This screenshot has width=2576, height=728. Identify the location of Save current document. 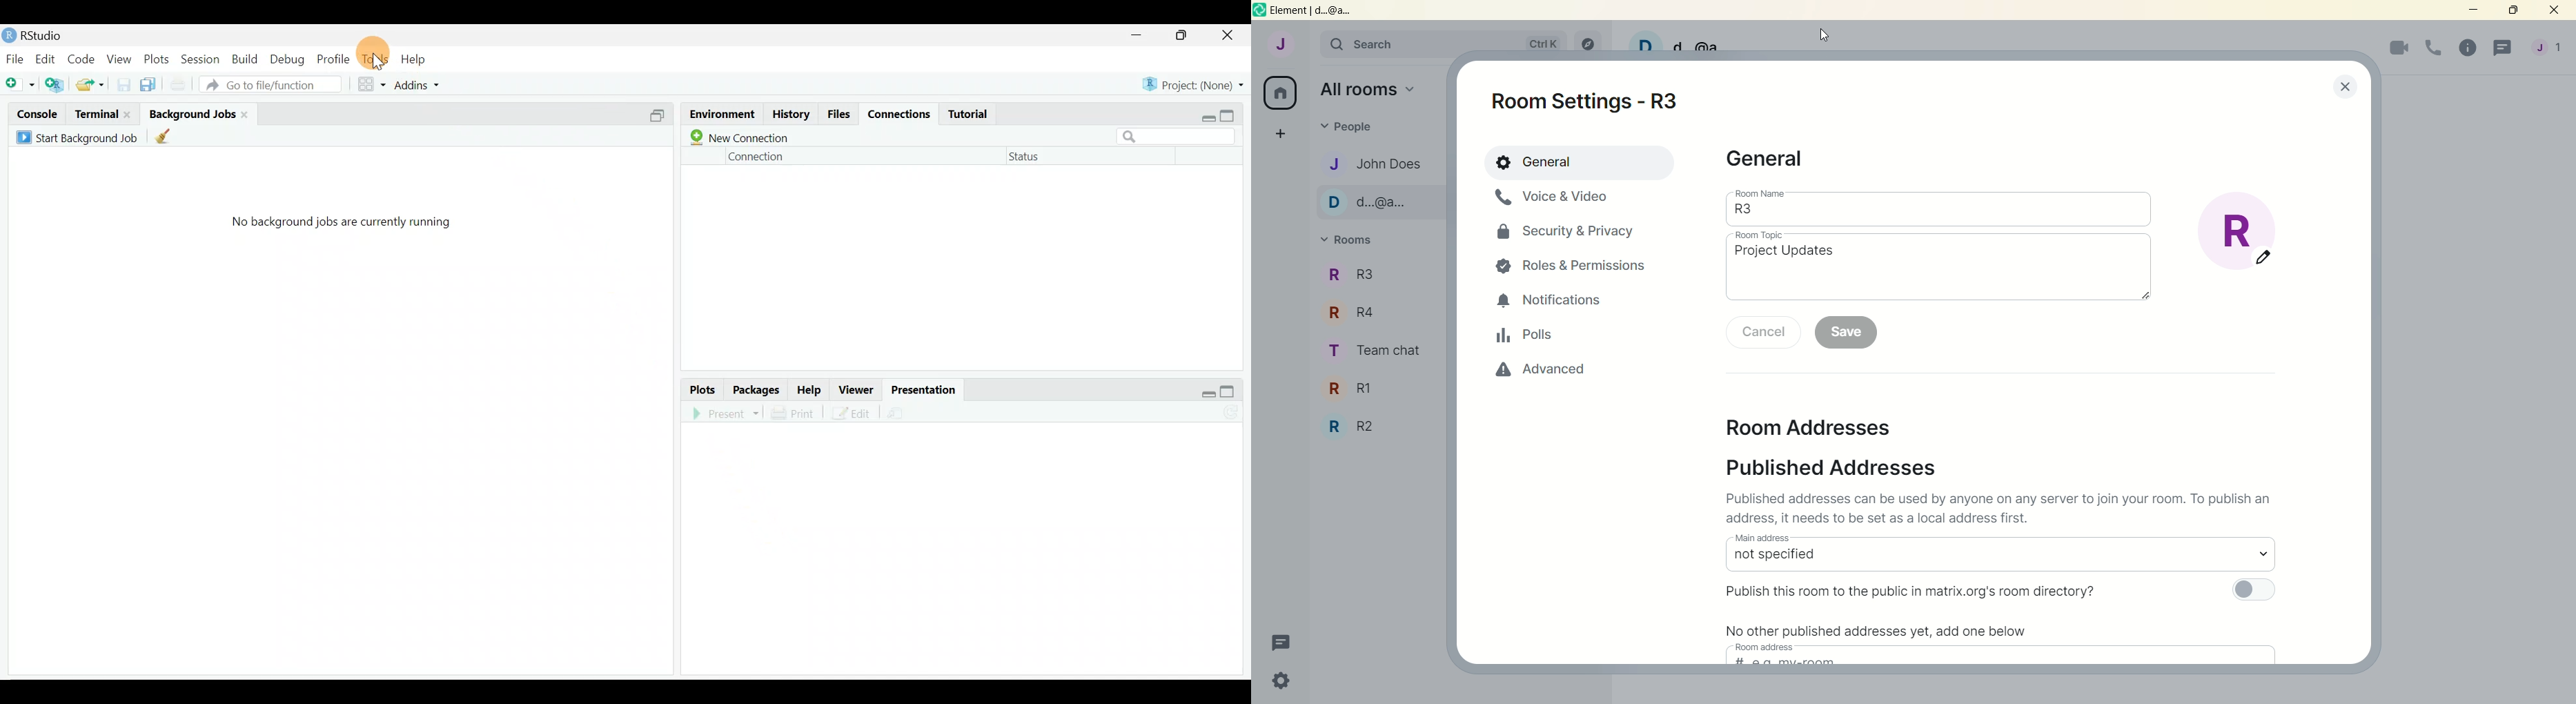
(121, 86).